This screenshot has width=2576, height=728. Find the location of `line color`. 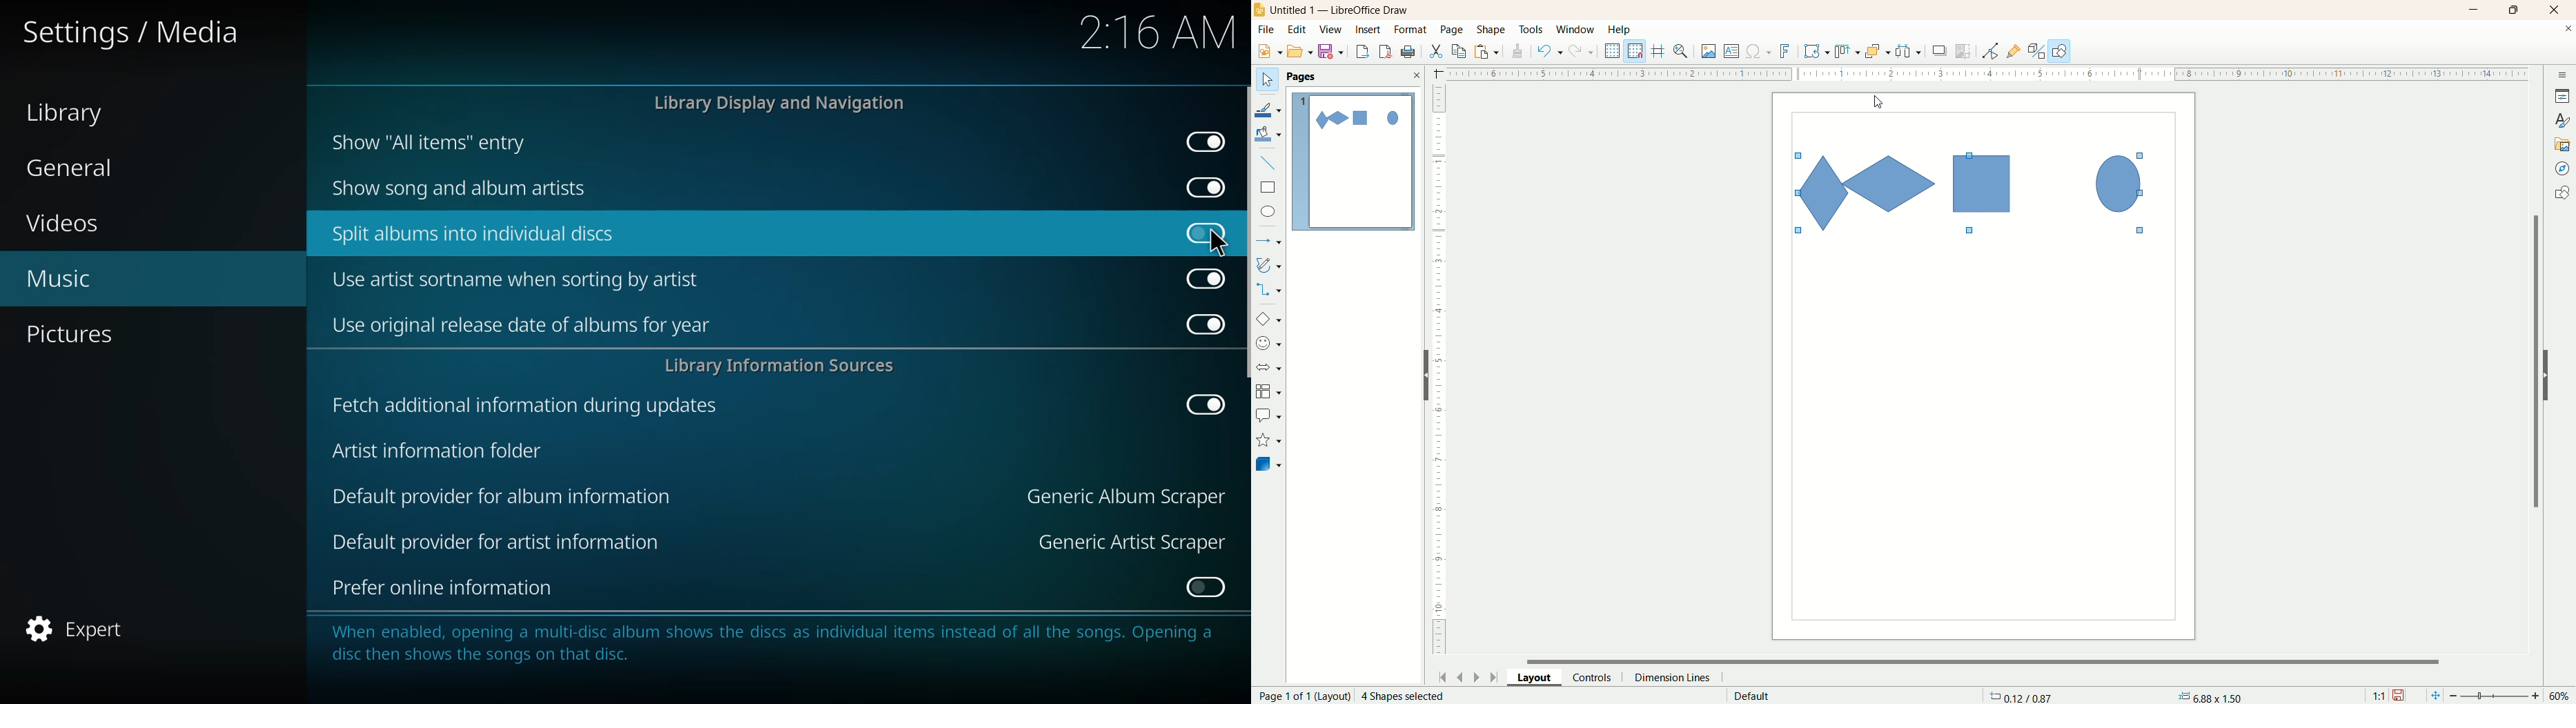

line color is located at coordinates (1269, 108).